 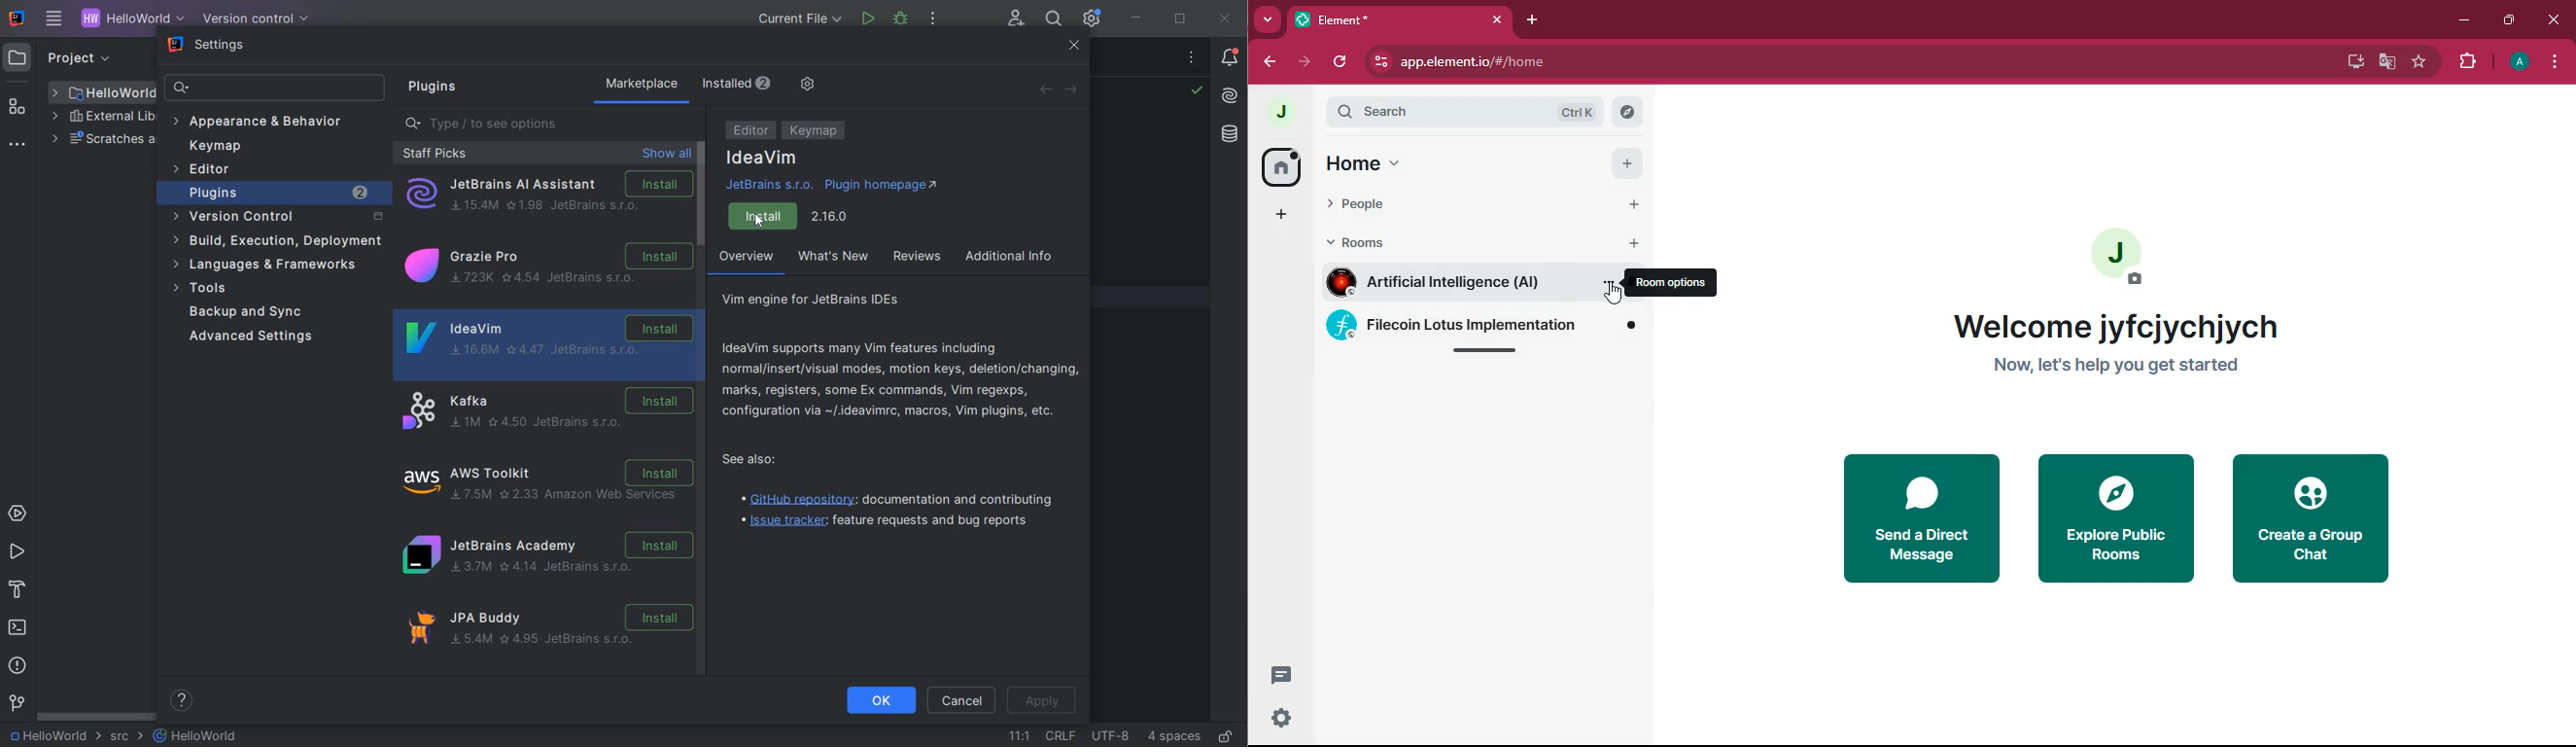 I want to click on quick settings, so click(x=1282, y=717).